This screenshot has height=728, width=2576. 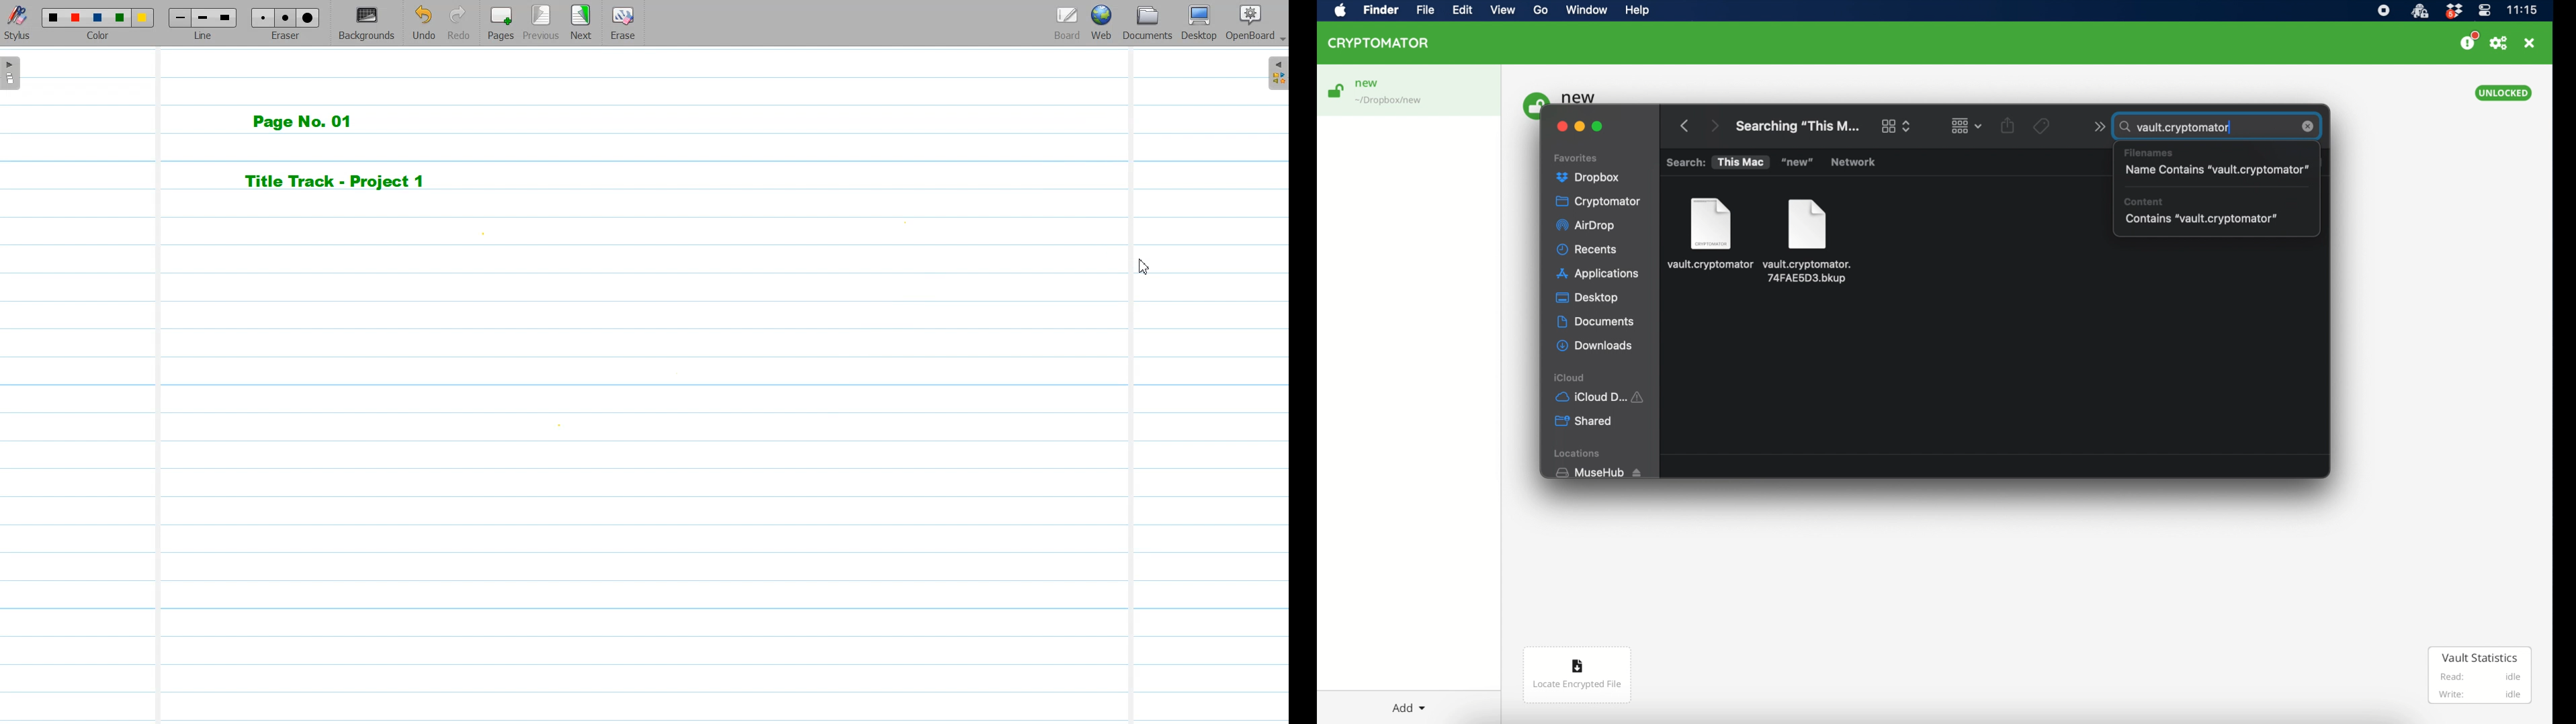 What do you see at coordinates (1587, 298) in the screenshot?
I see `desktop` at bounding box center [1587, 298].